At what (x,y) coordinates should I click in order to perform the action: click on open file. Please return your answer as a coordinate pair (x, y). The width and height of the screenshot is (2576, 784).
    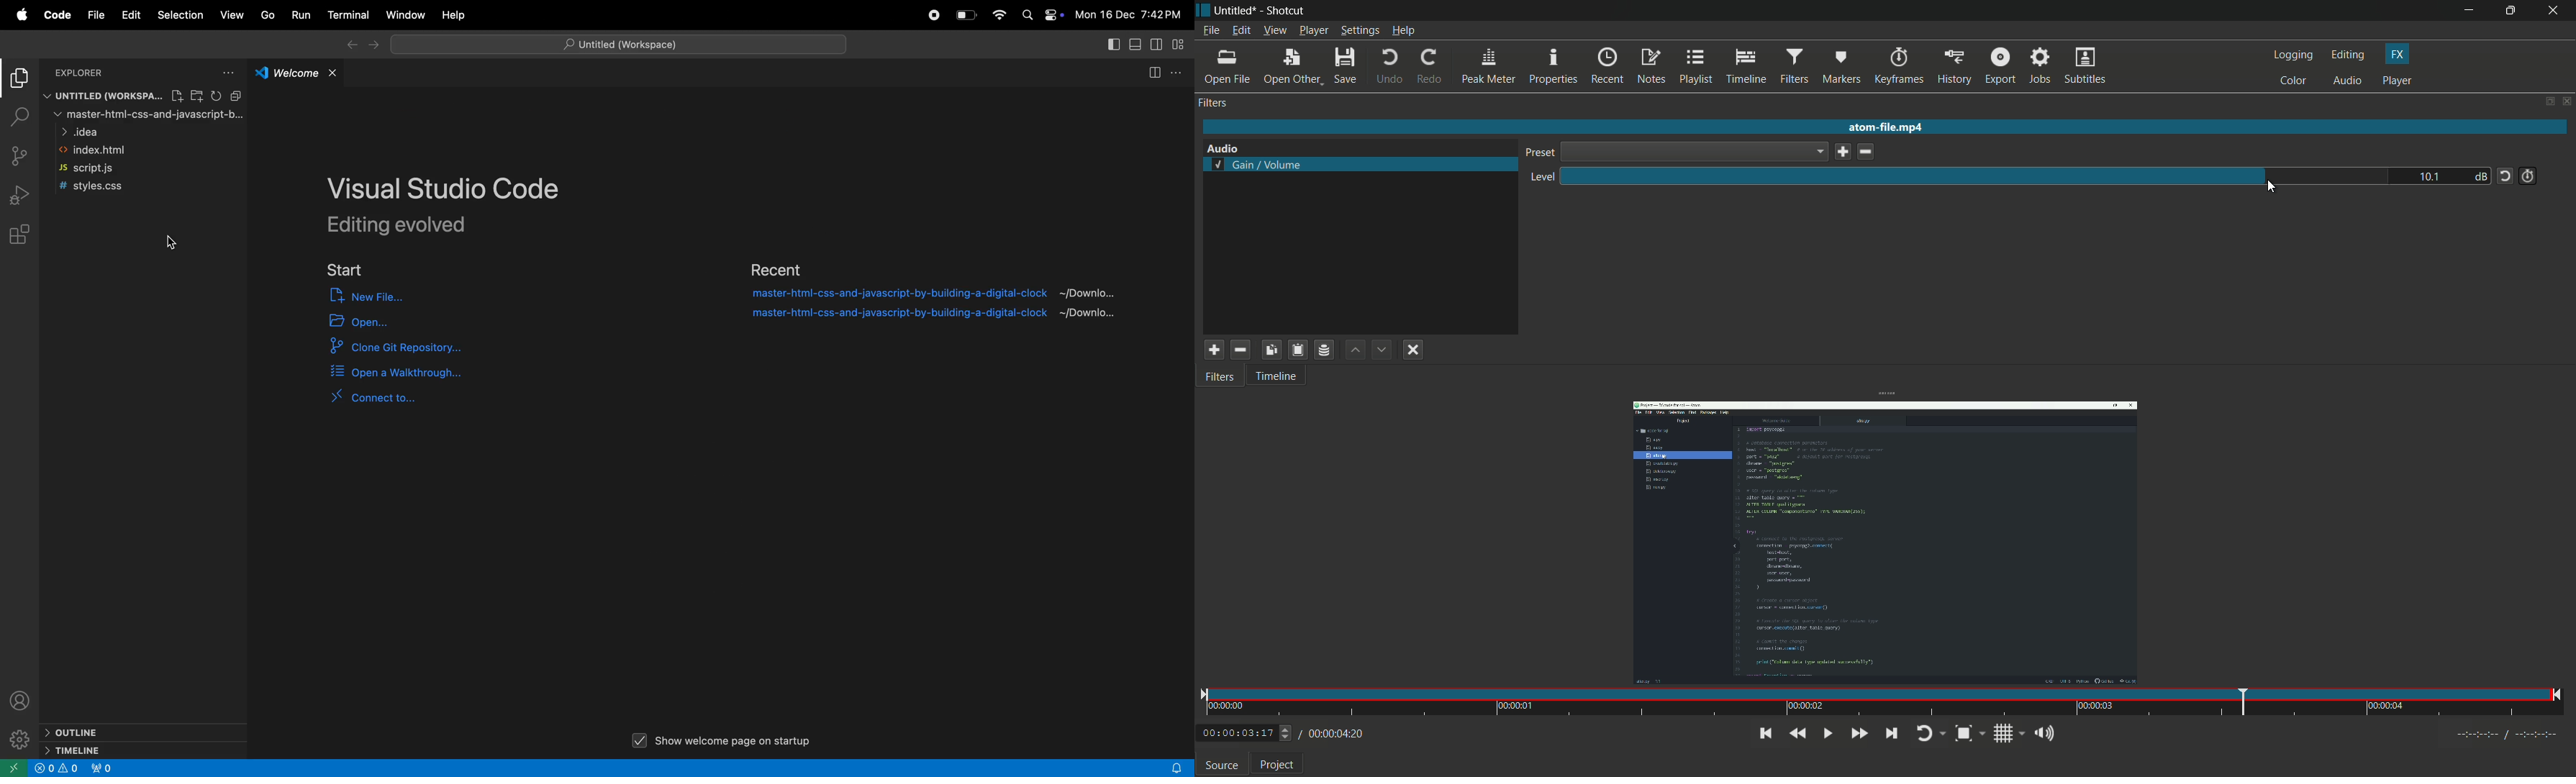
    Looking at the image, I should click on (1228, 67).